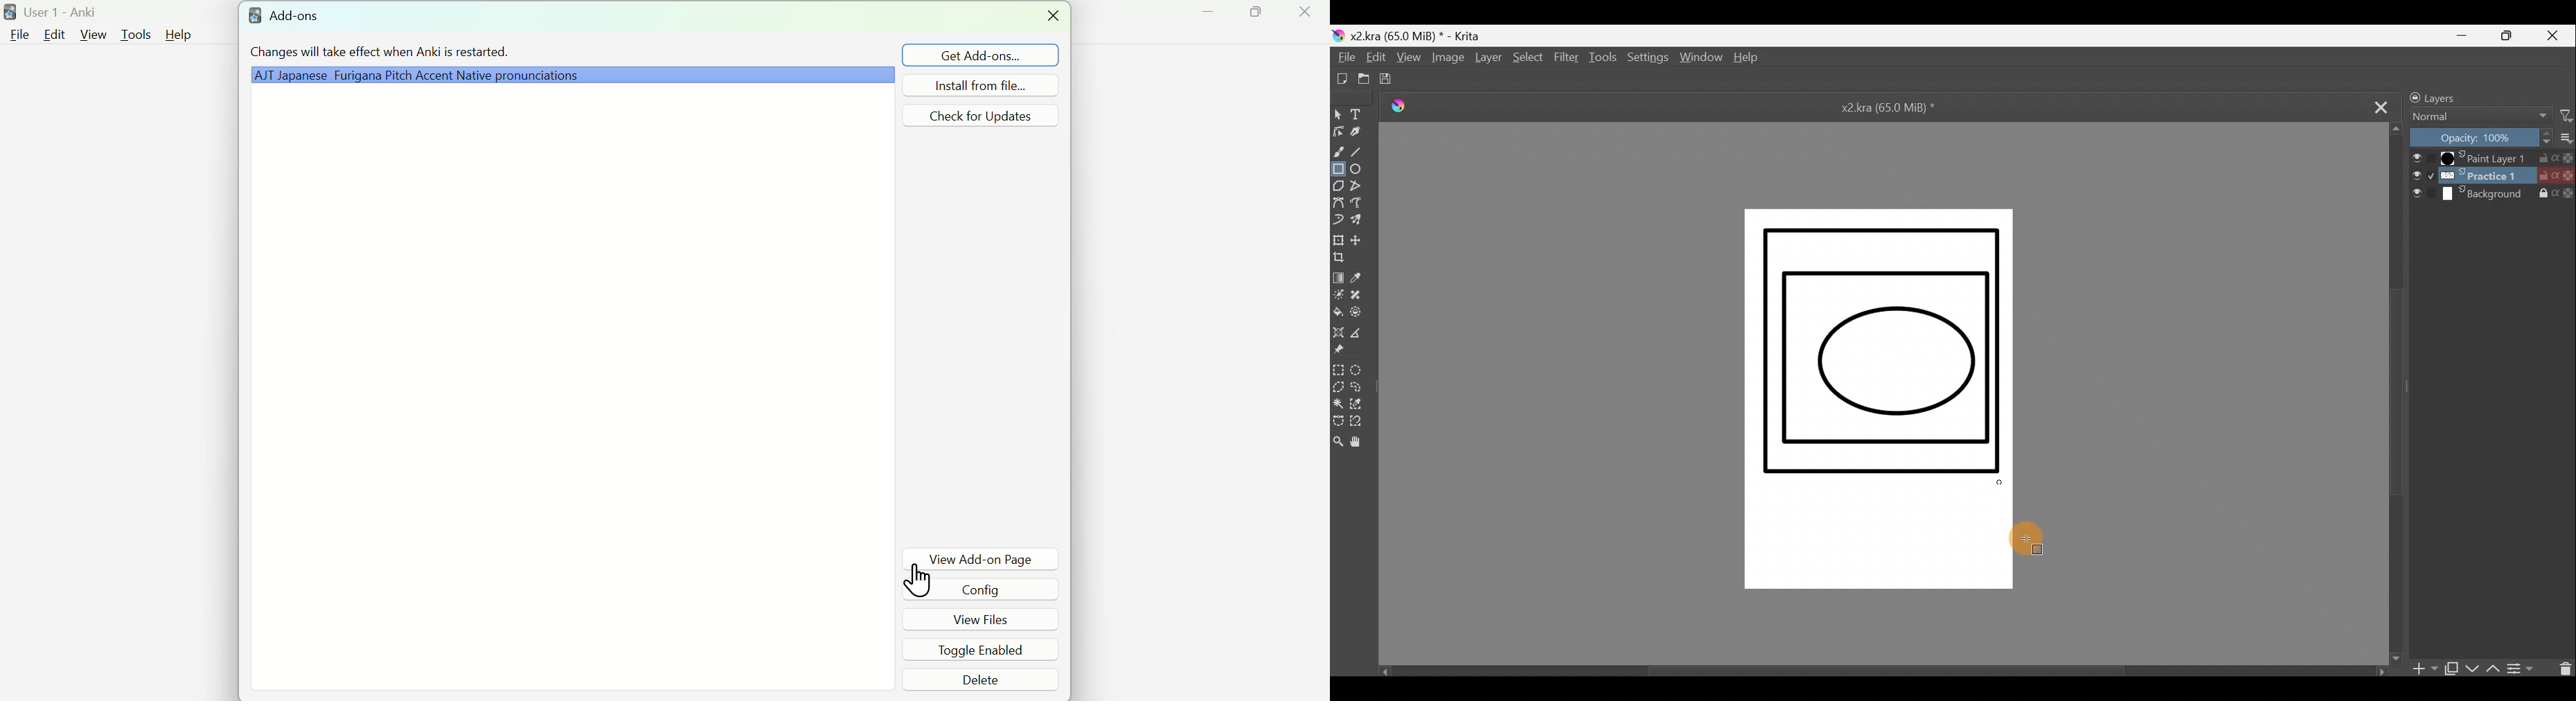  I want to click on Ellipse tool, so click(1360, 171).